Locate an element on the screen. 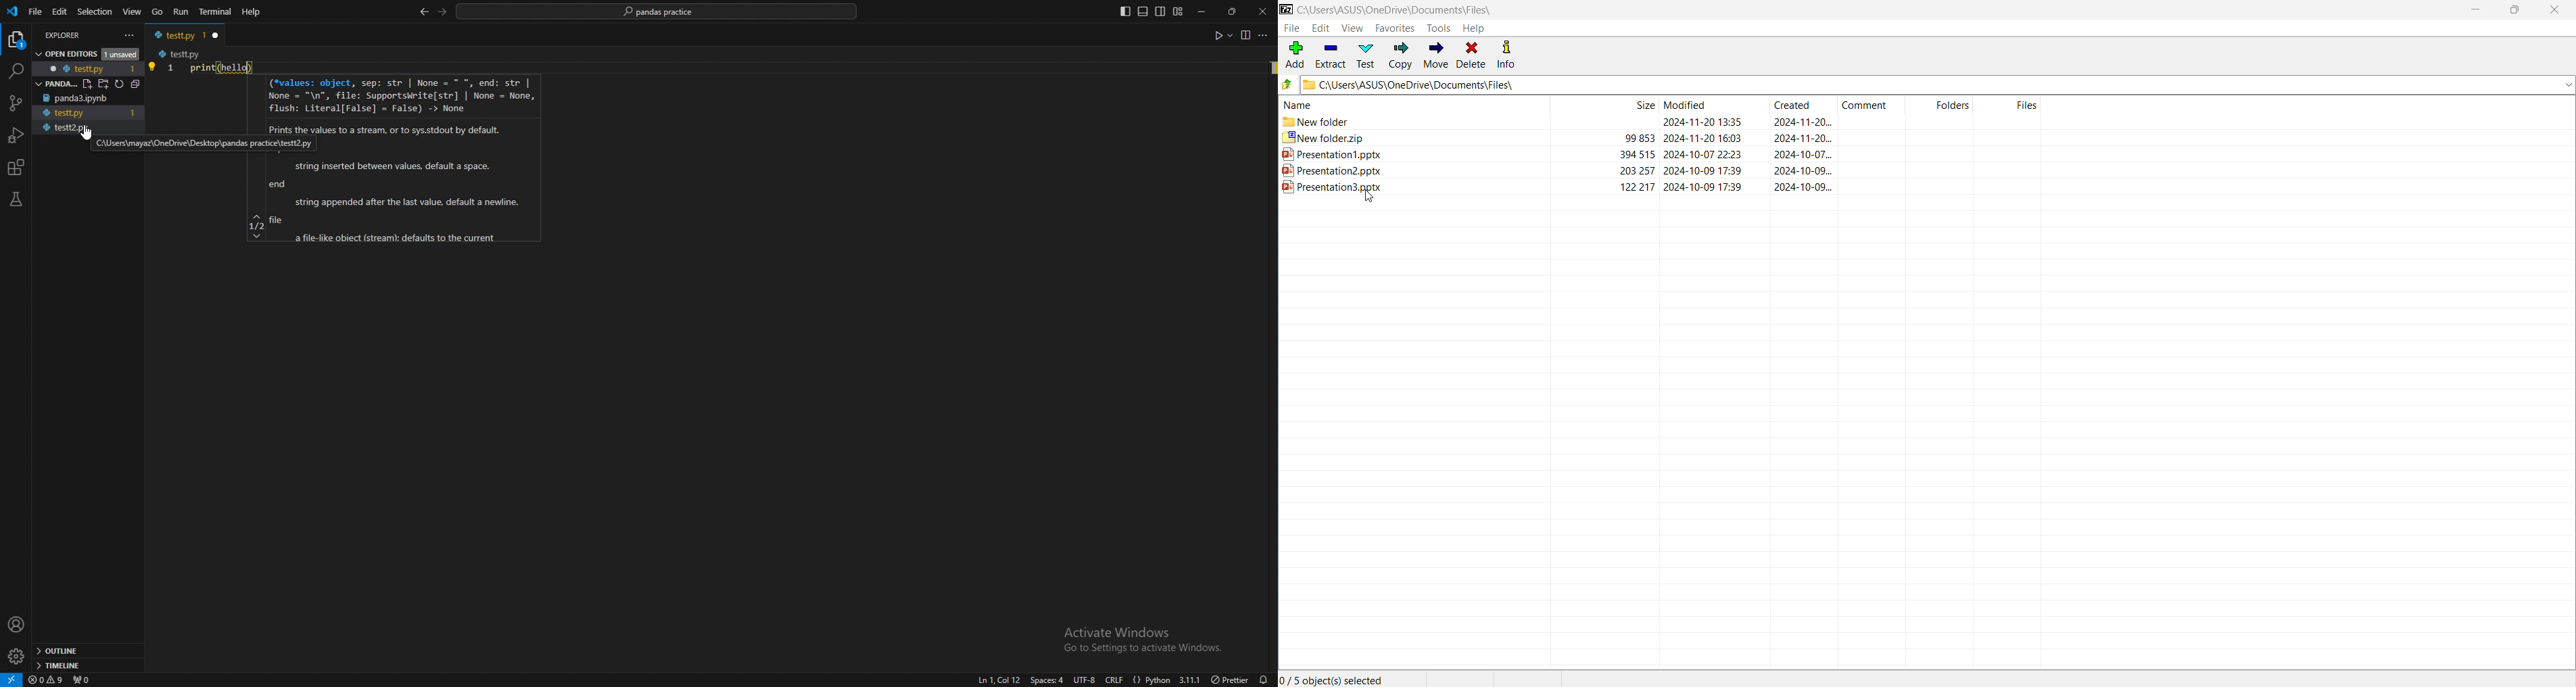 This screenshot has height=700, width=2576. Restore Down is located at coordinates (2516, 11).